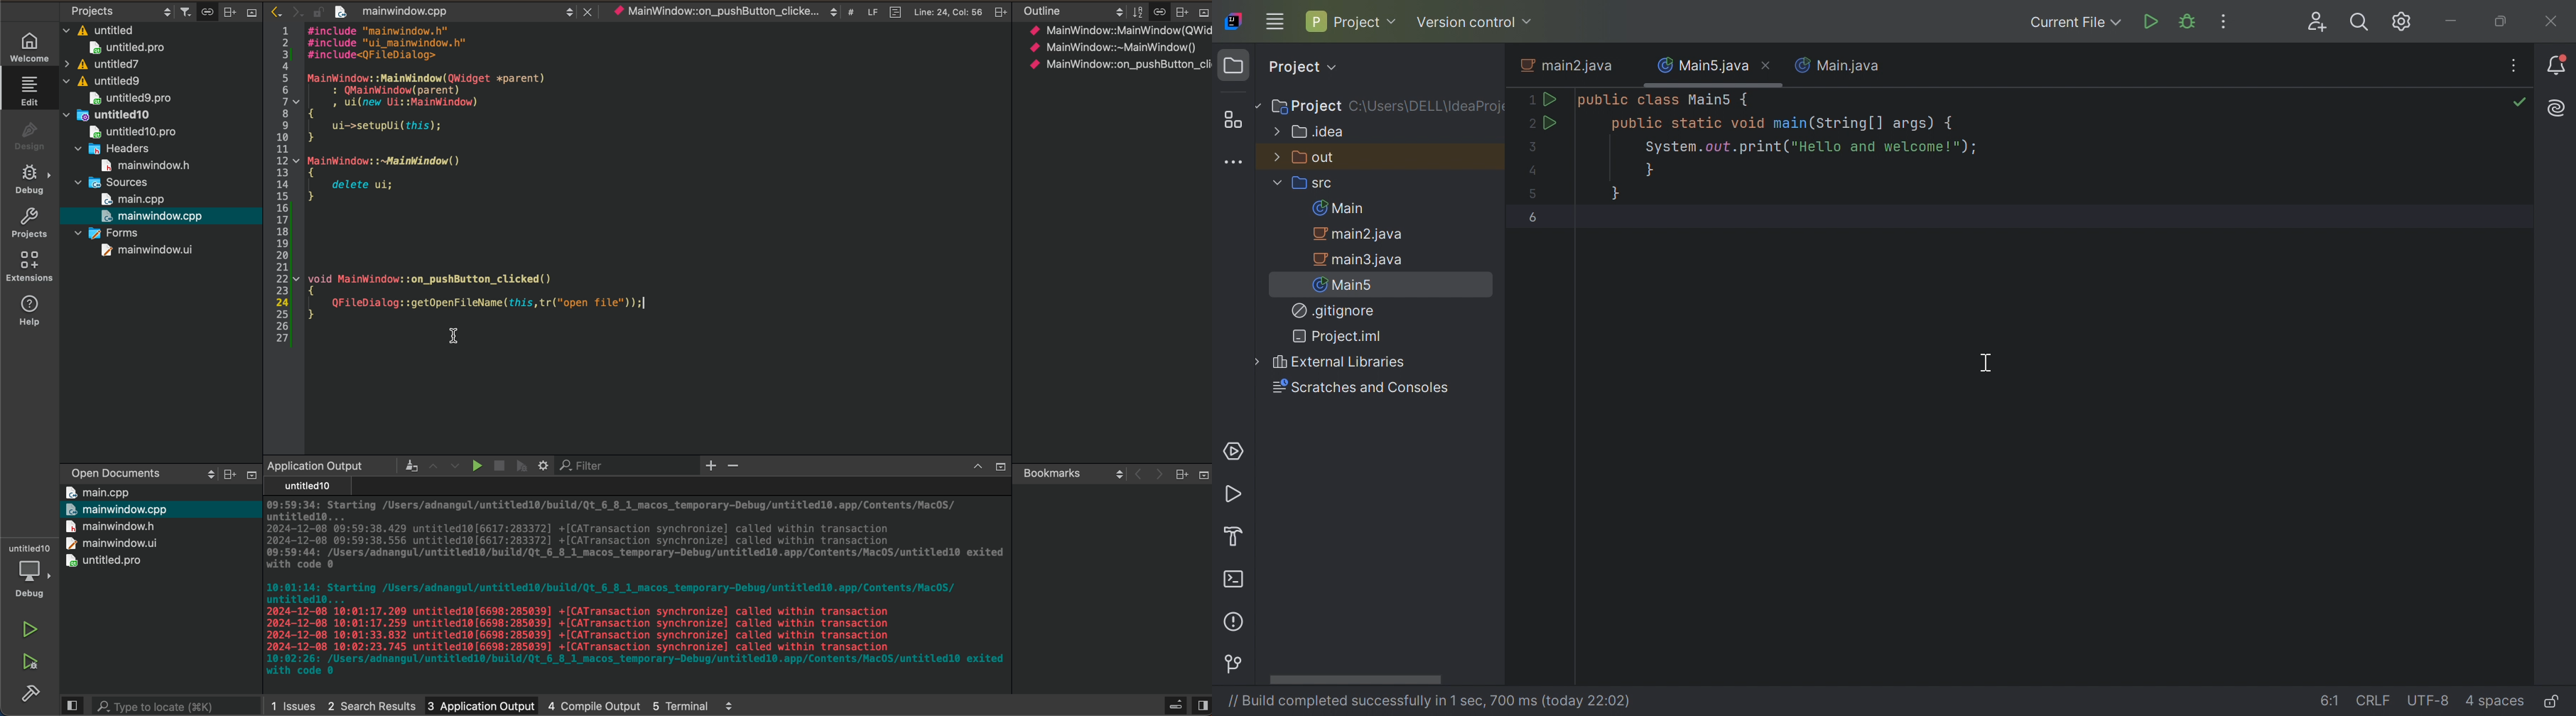 This screenshot has width=2576, height=728. I want to click on Debug, so click(2190, 21).